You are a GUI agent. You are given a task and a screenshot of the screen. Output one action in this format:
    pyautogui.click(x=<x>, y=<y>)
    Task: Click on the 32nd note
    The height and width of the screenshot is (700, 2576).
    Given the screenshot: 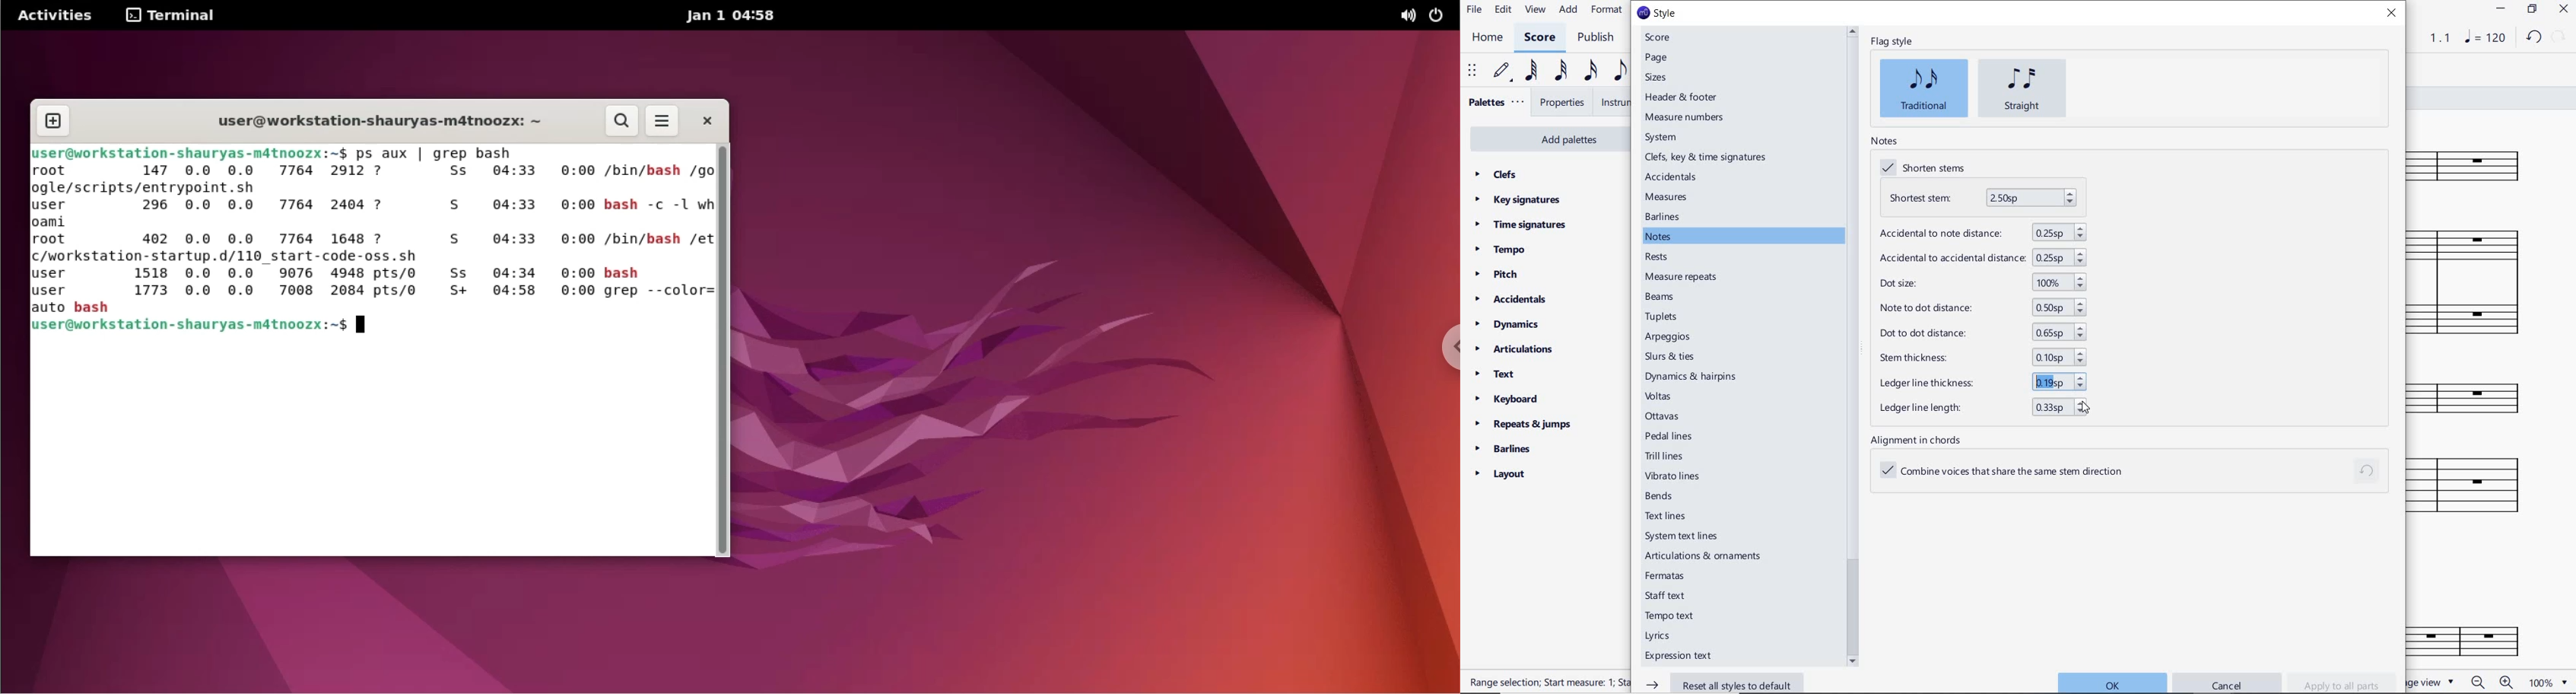 What is the action you would take?
    pyautogui.click(x=1561, y=72)
    